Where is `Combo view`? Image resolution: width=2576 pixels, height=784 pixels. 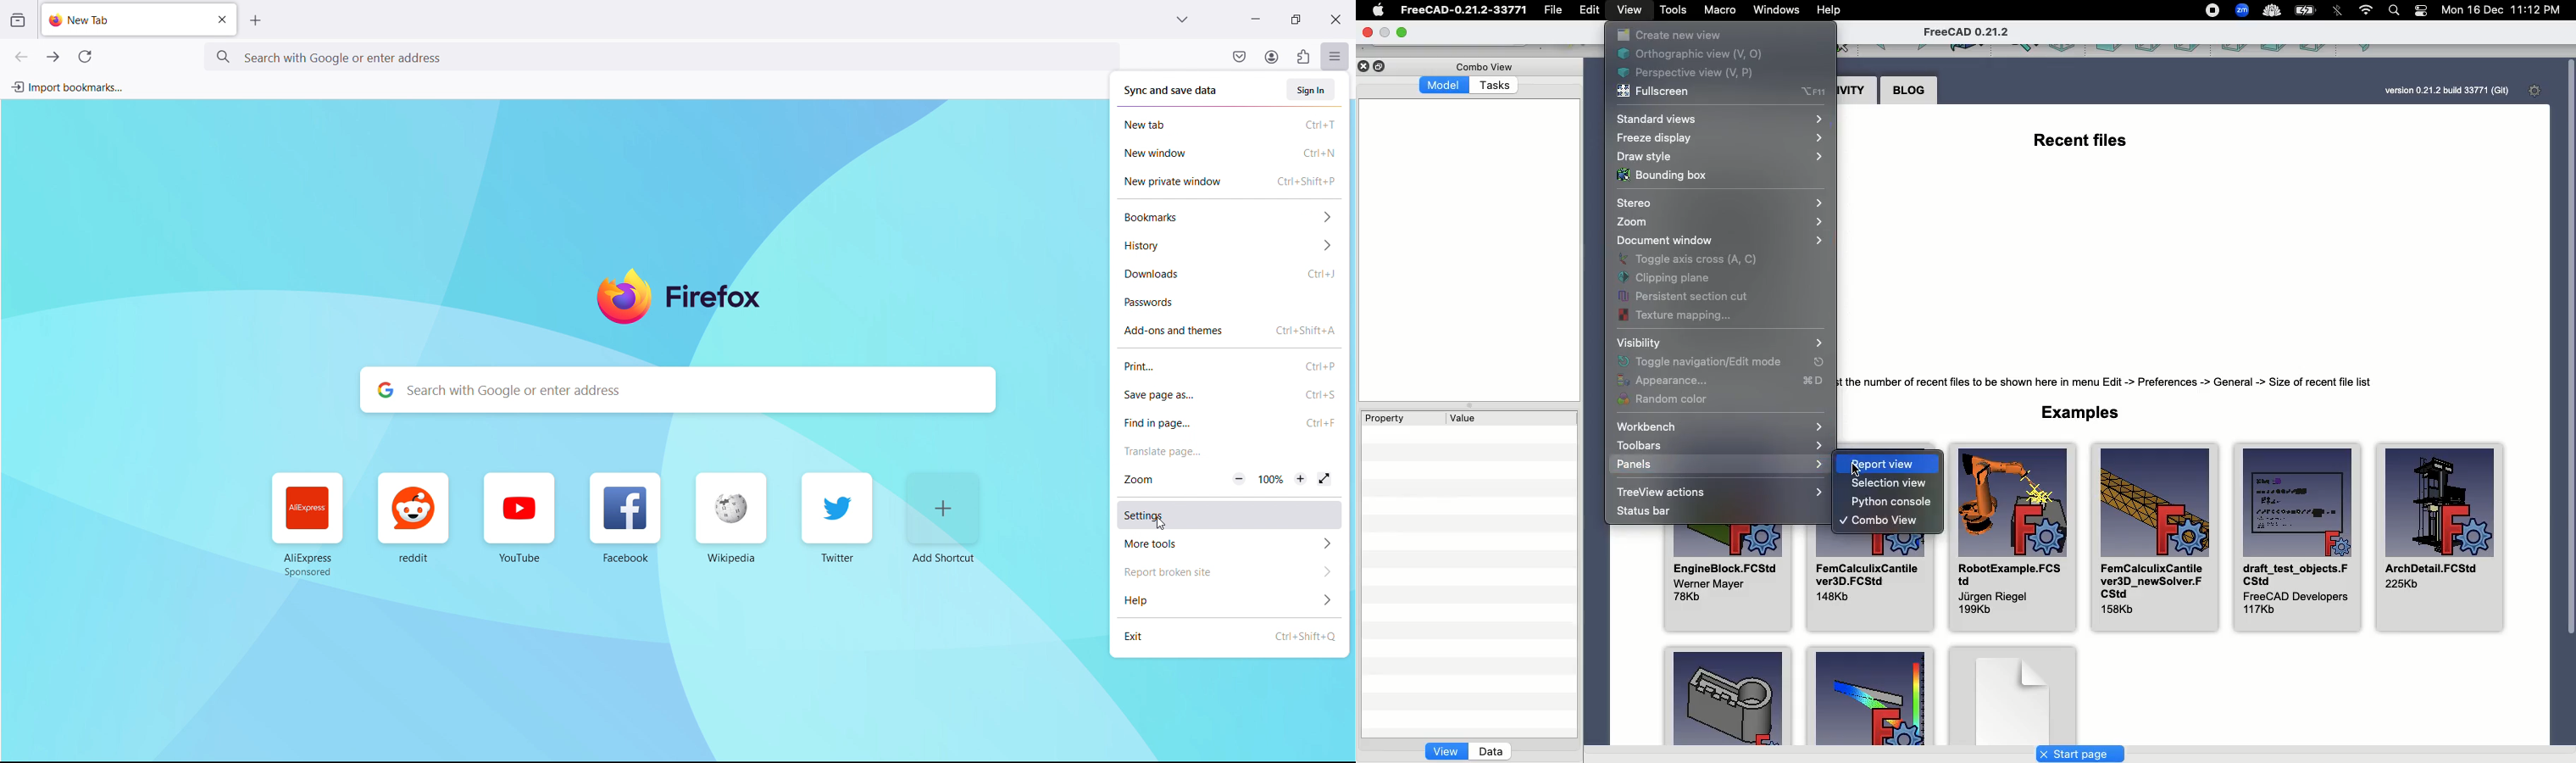 Combo view is located at coordinates (1485, 66).